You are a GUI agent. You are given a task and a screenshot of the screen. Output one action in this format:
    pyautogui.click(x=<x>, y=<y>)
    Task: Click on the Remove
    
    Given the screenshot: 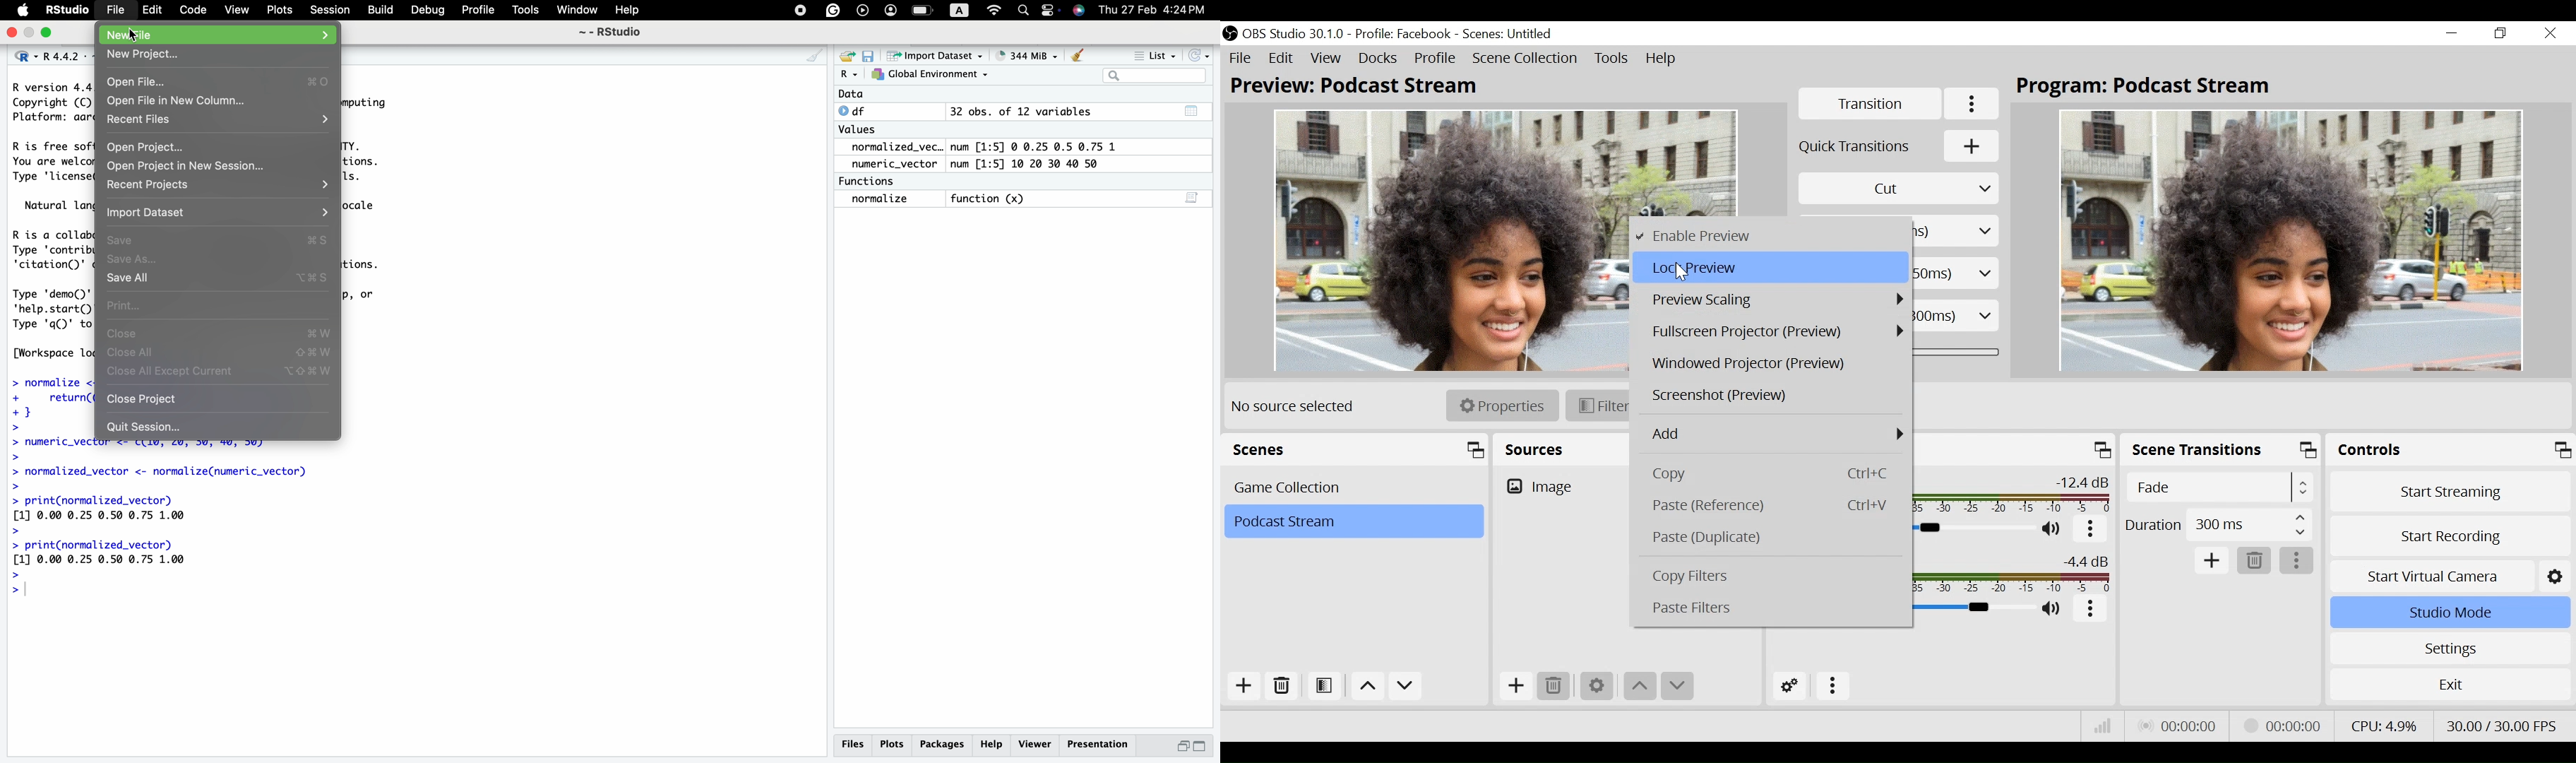 What is the action you would take?
    pyautogui.click(x=1280, y=686)
    